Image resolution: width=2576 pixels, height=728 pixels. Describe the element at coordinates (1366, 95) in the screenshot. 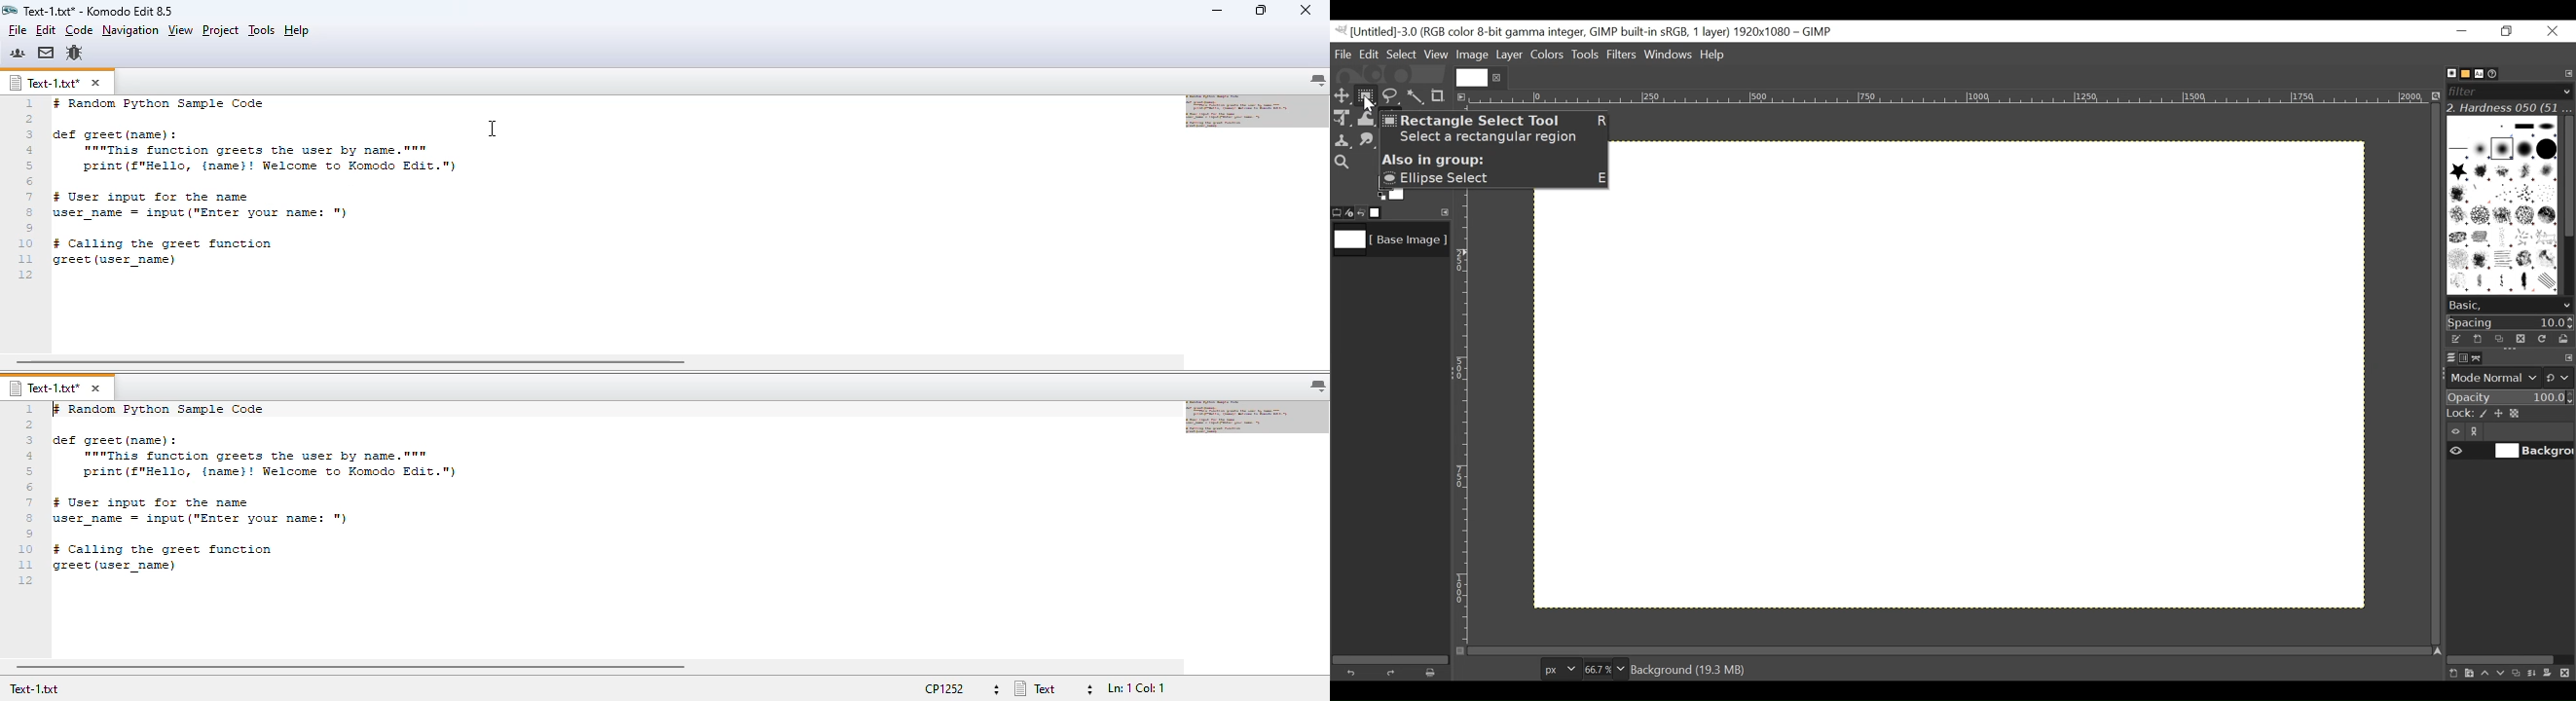

I see `Rectangle Select Tool` at that location.